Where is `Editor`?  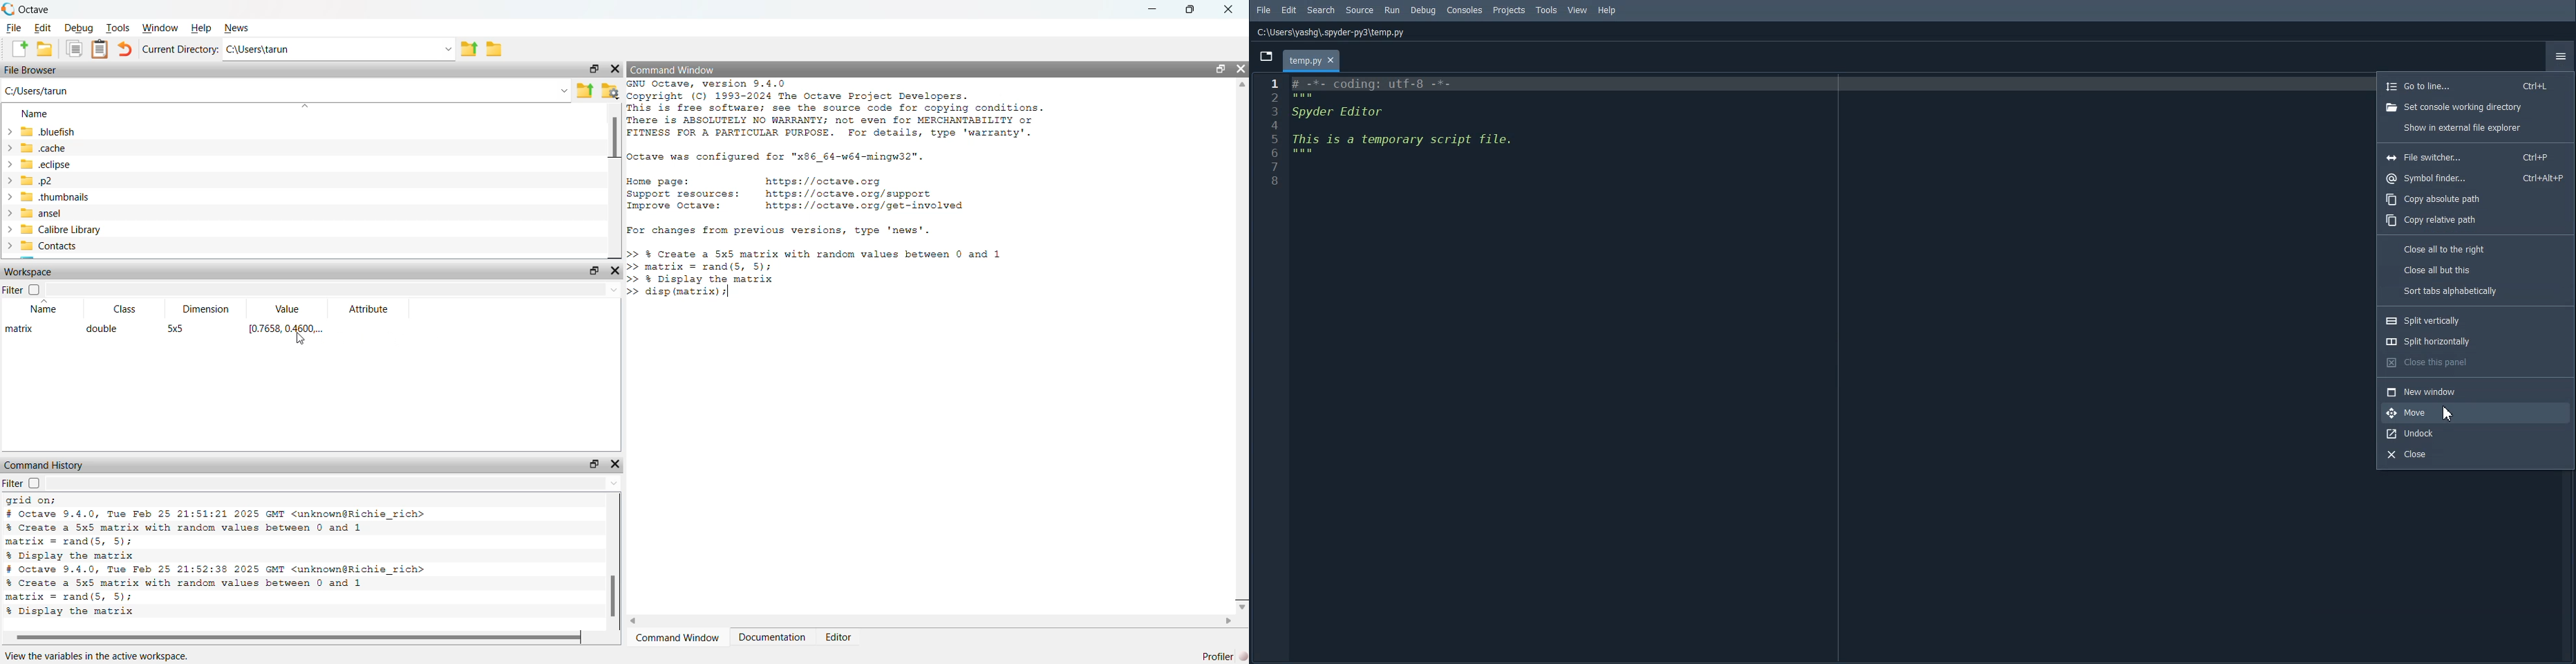 Editor is located at coordinates (839, 637).